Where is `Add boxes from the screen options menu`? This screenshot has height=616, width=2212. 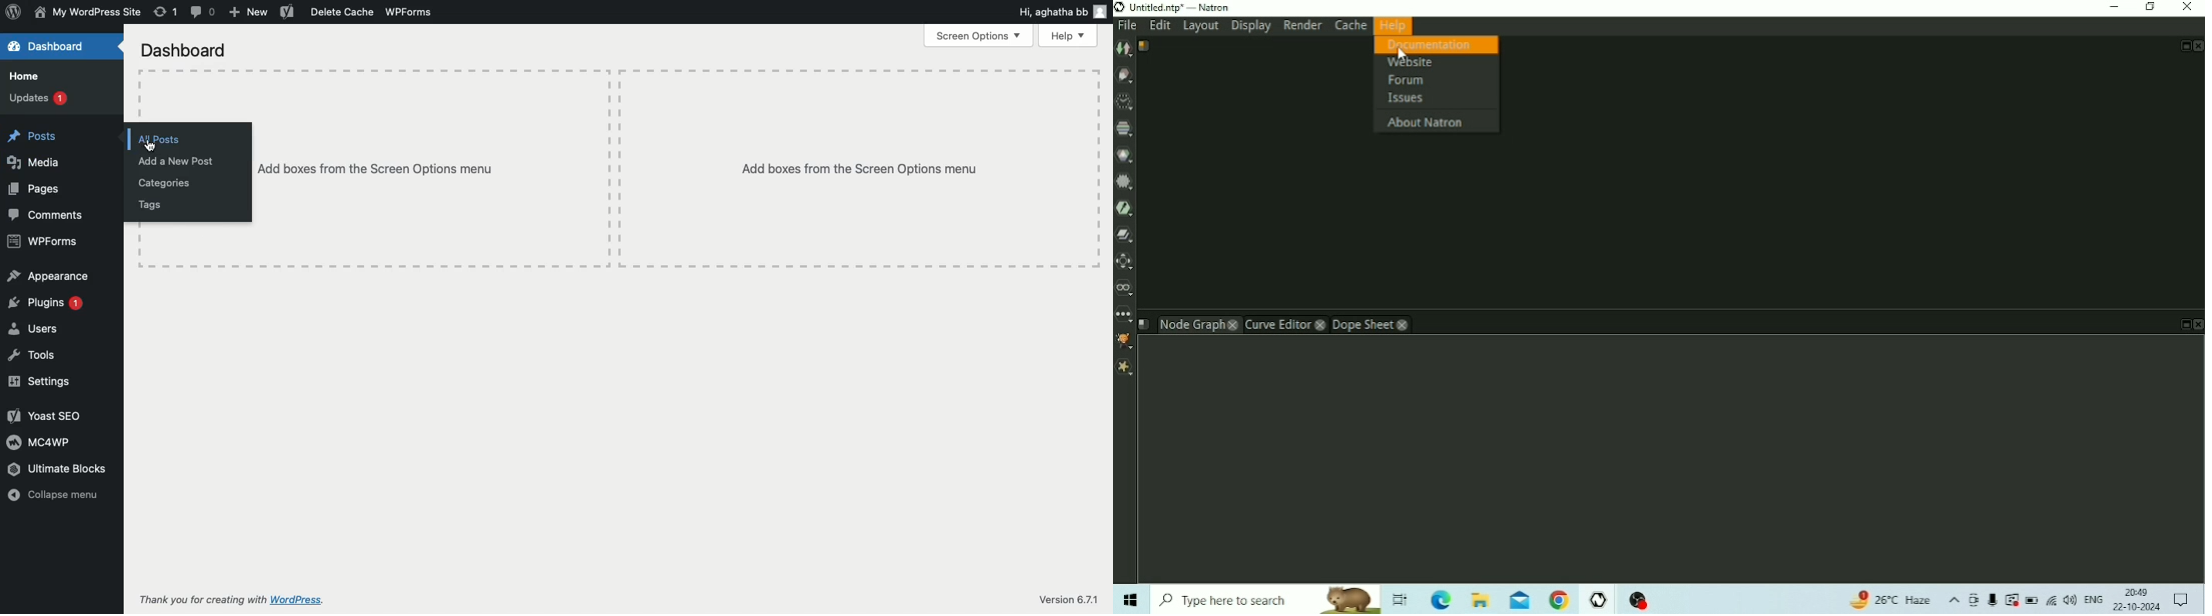
Add boxes from the screen options menu is located at coordinates (860, 168).